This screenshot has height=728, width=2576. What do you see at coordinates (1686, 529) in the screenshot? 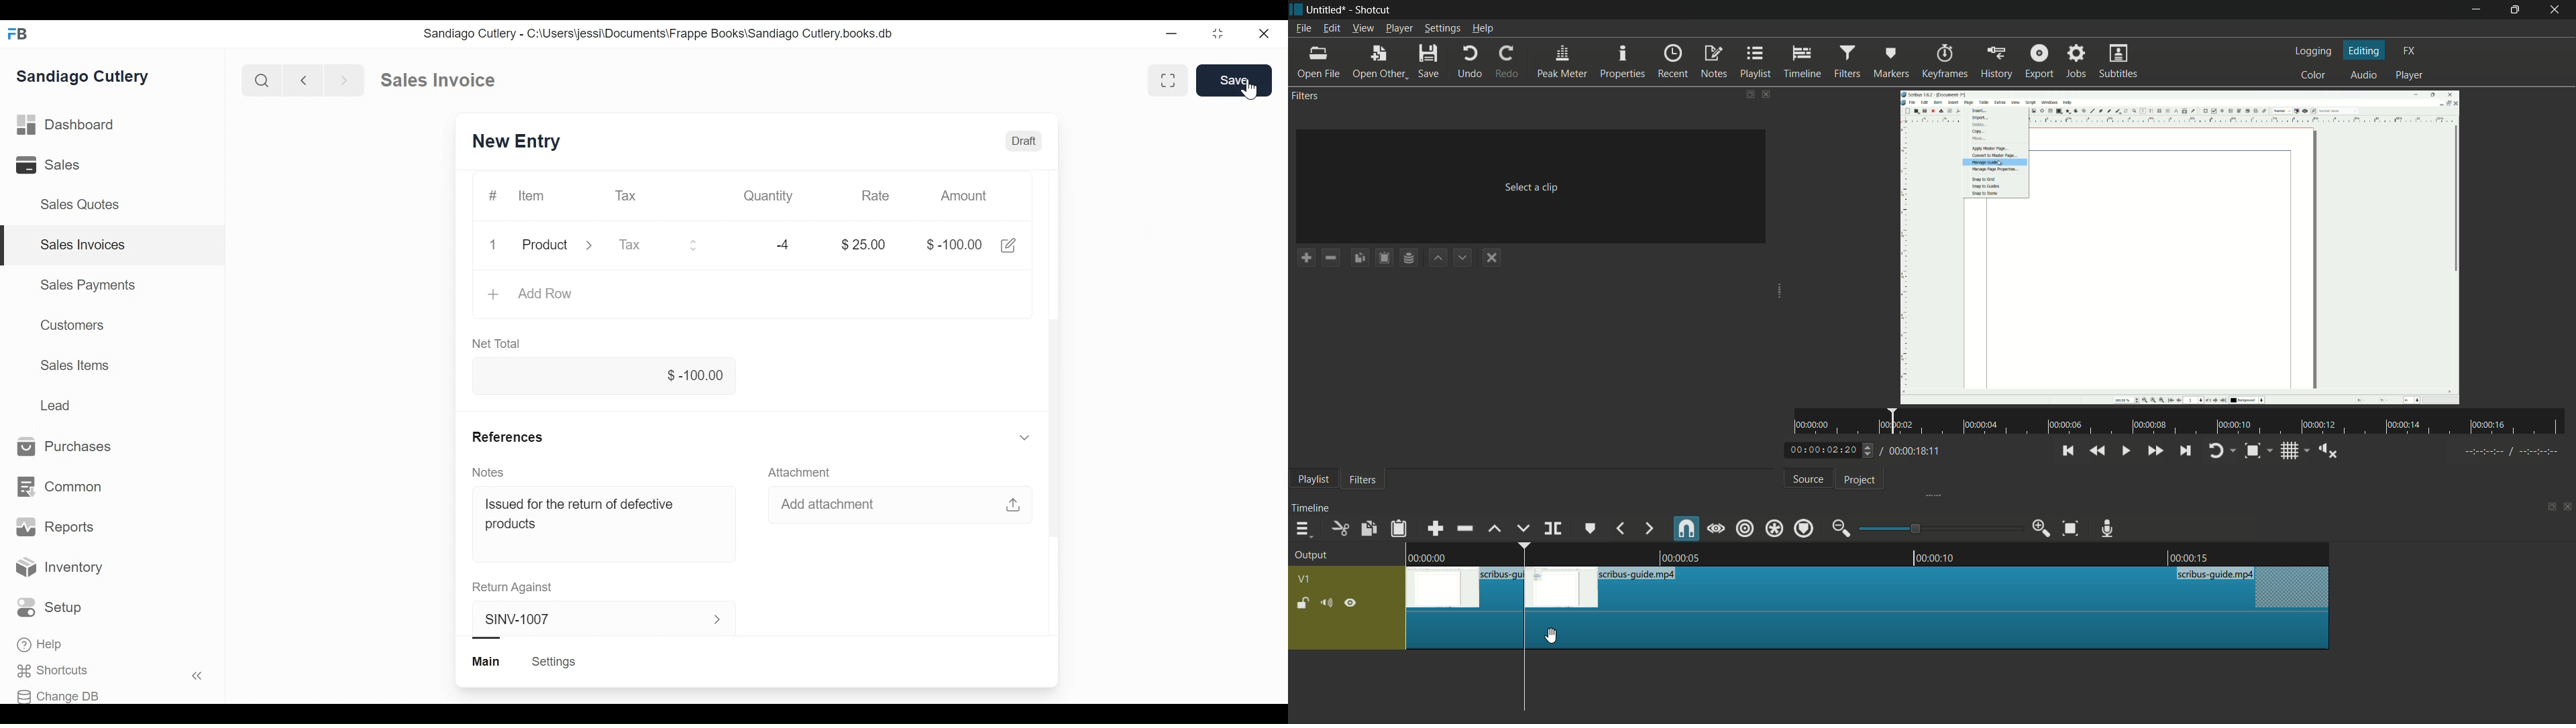
I see `snap` at bounding box center [1686, 529].